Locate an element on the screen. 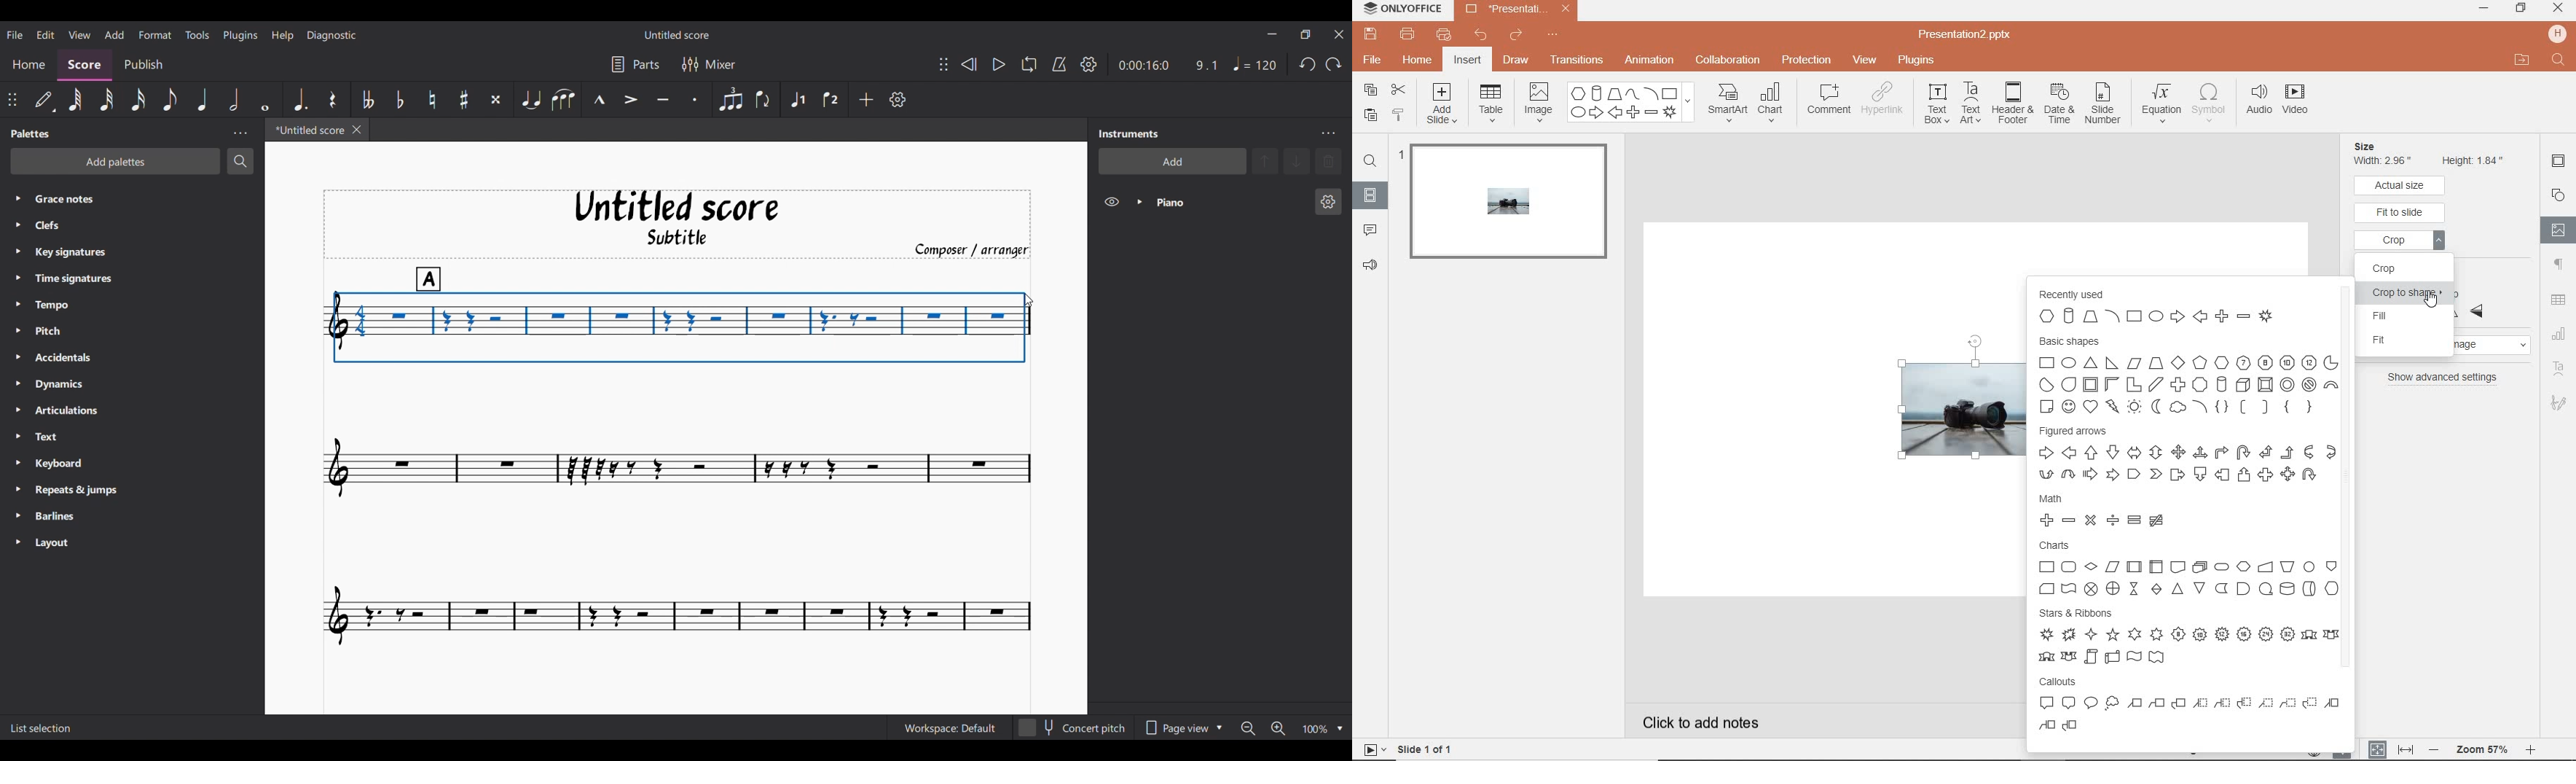 The image size is (2576, 784). undo is located at coordinates (1481, 35).